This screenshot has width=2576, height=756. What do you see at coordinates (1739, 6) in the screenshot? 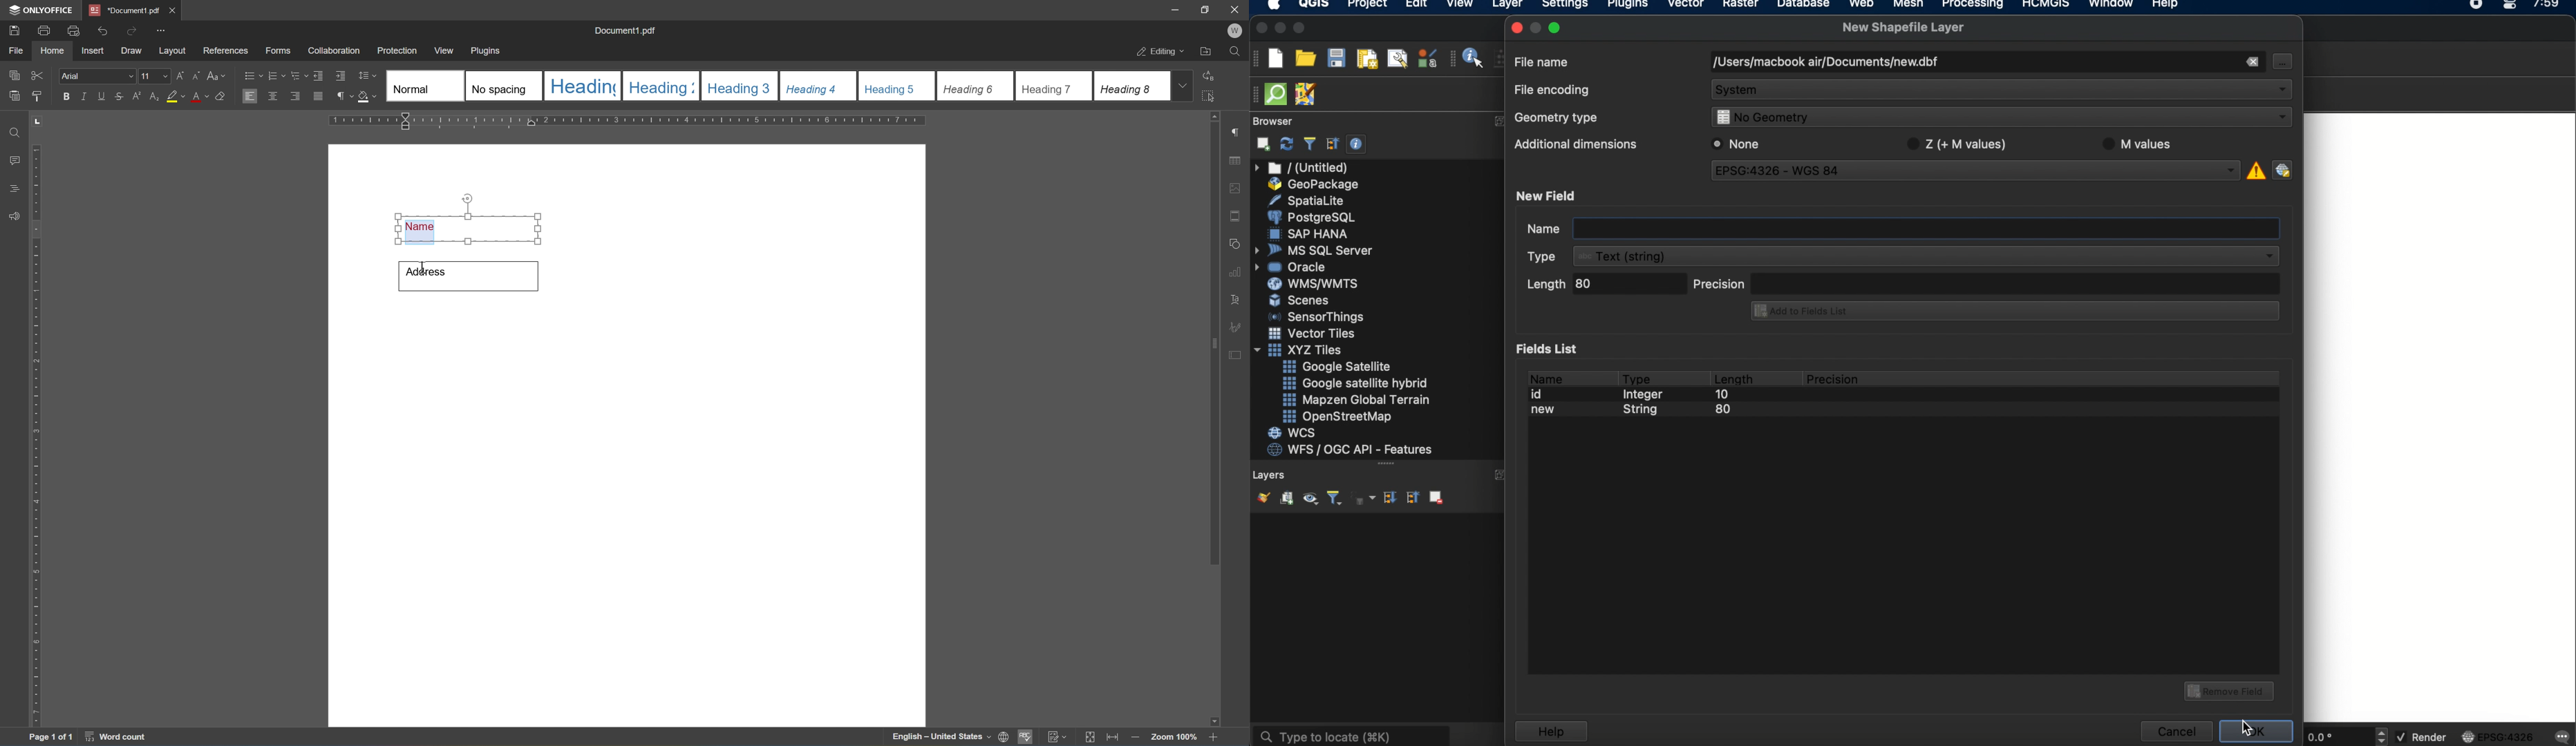
I see `raster` at bounding box center [1739, 6].